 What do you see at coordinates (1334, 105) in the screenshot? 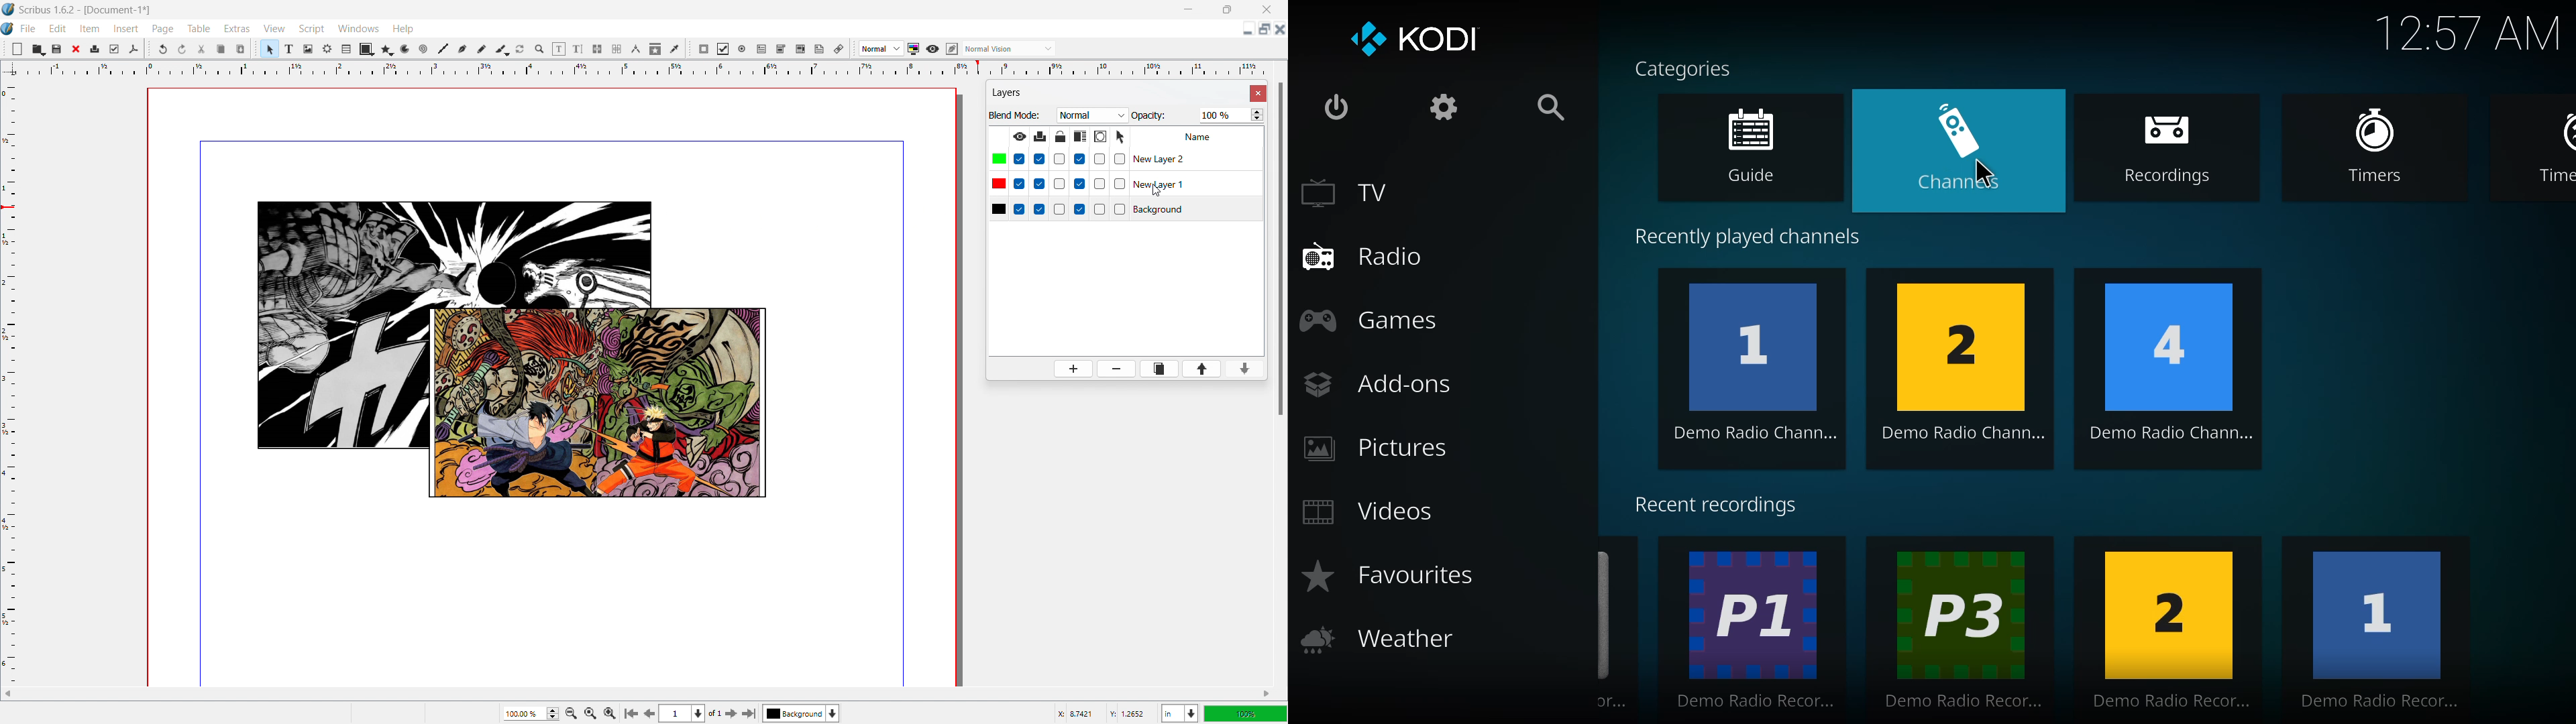
I see `power` at bounding box center [1334, 105].